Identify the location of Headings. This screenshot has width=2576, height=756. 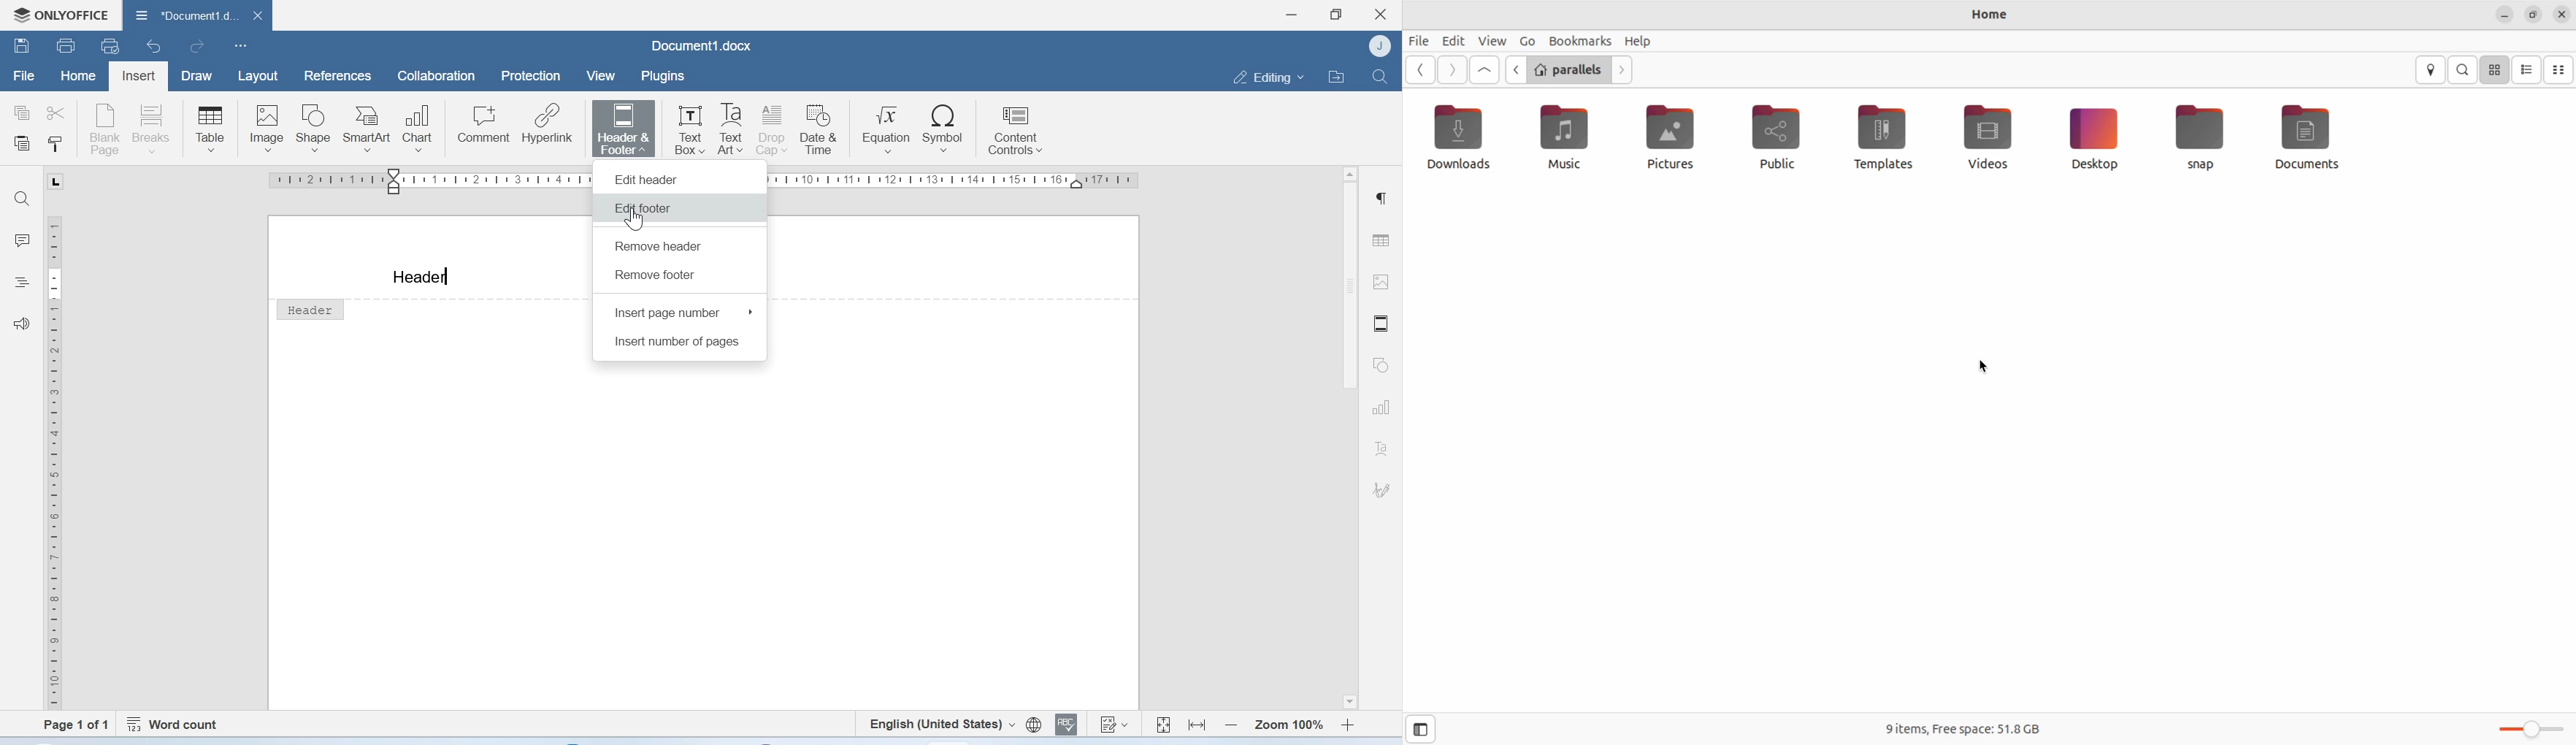
(24, 281).